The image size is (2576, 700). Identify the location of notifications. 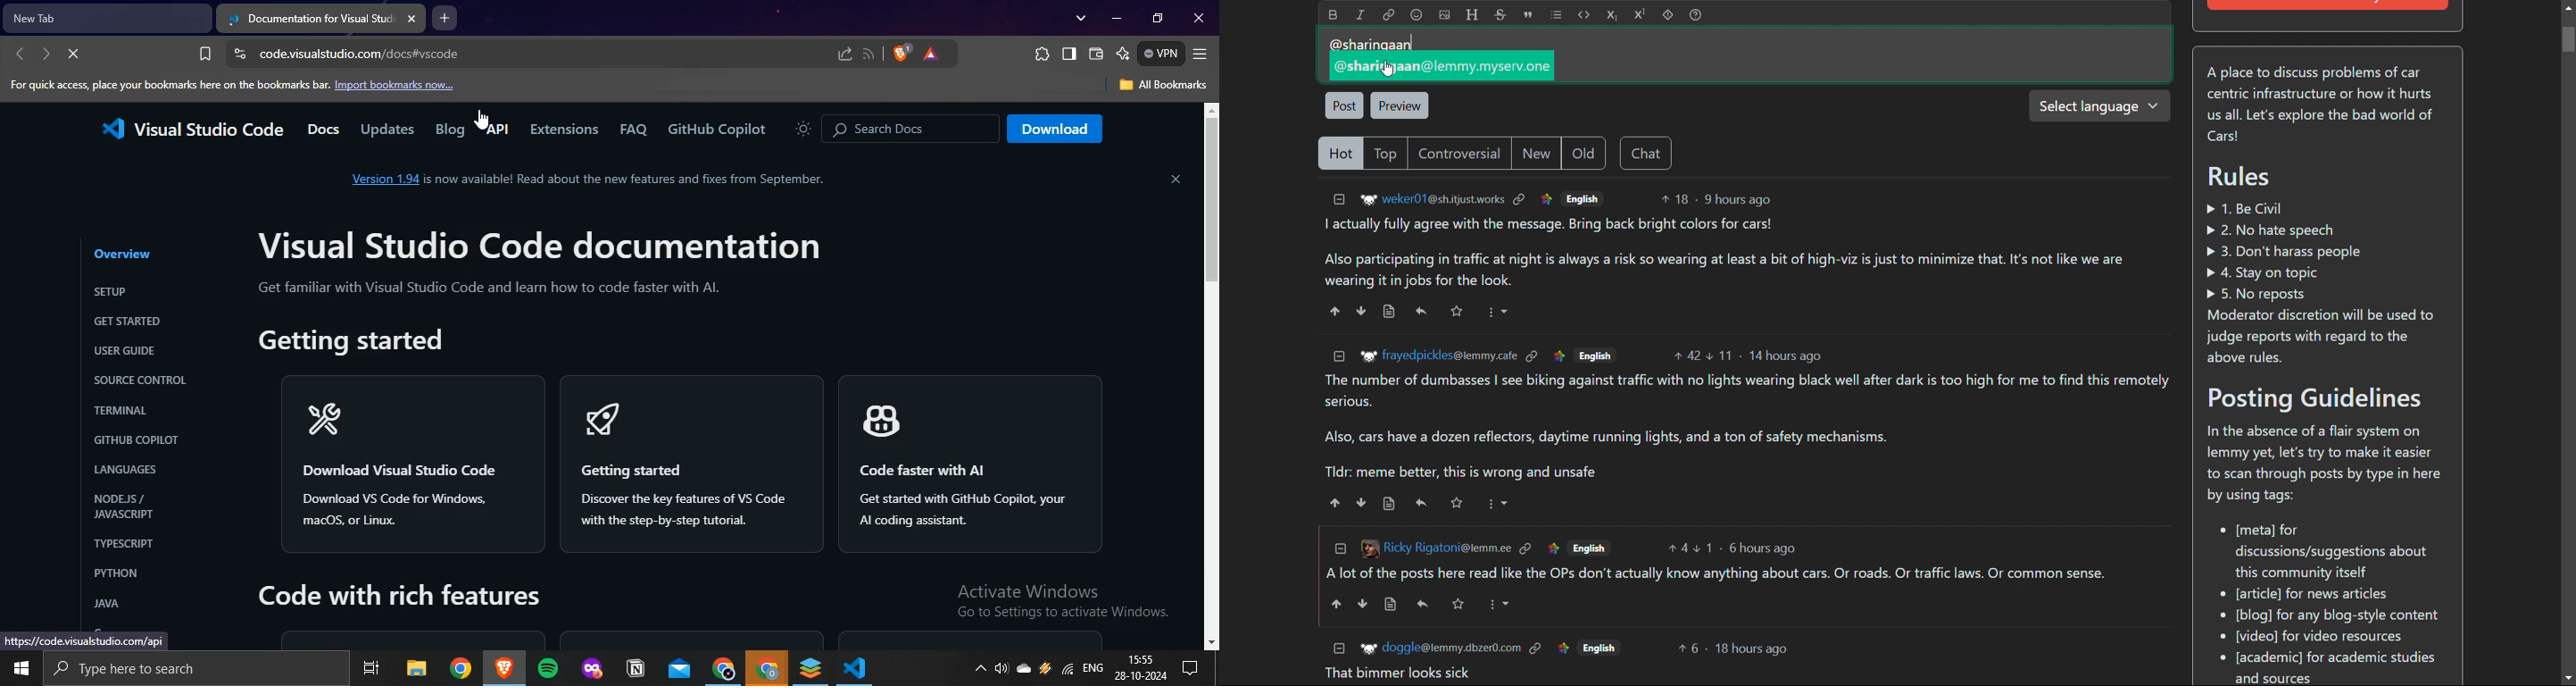
(1198, 669).